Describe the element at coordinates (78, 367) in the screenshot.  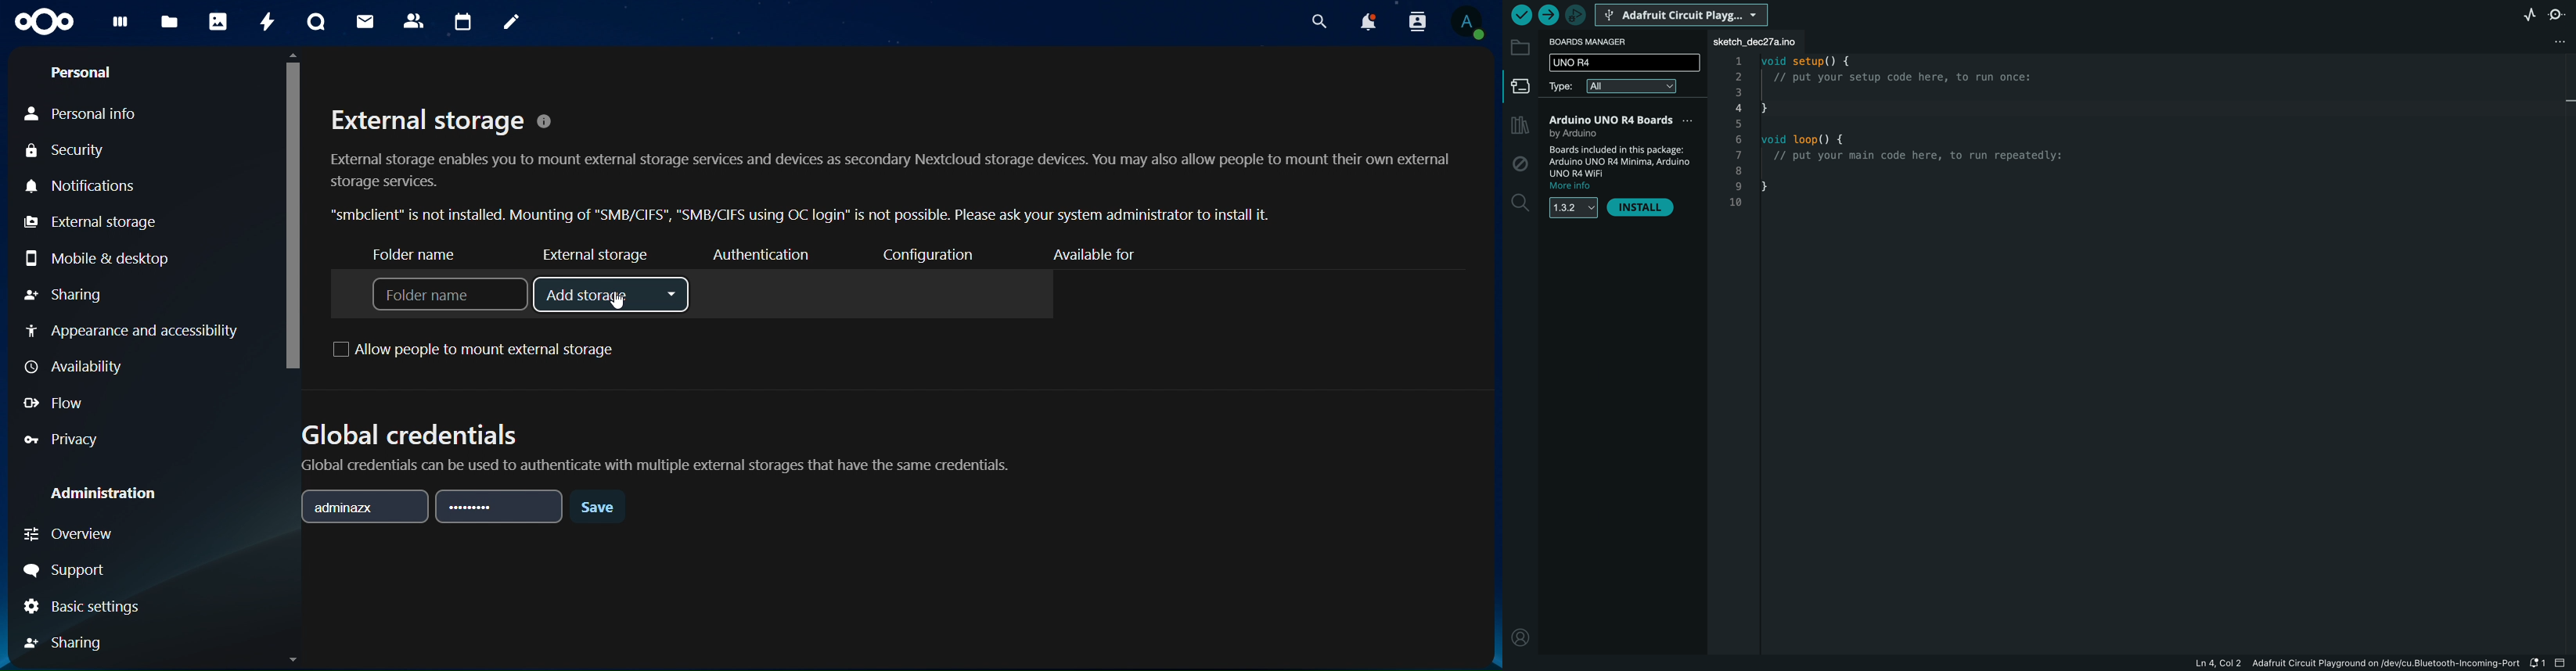
I see `availiabilty` at that location.